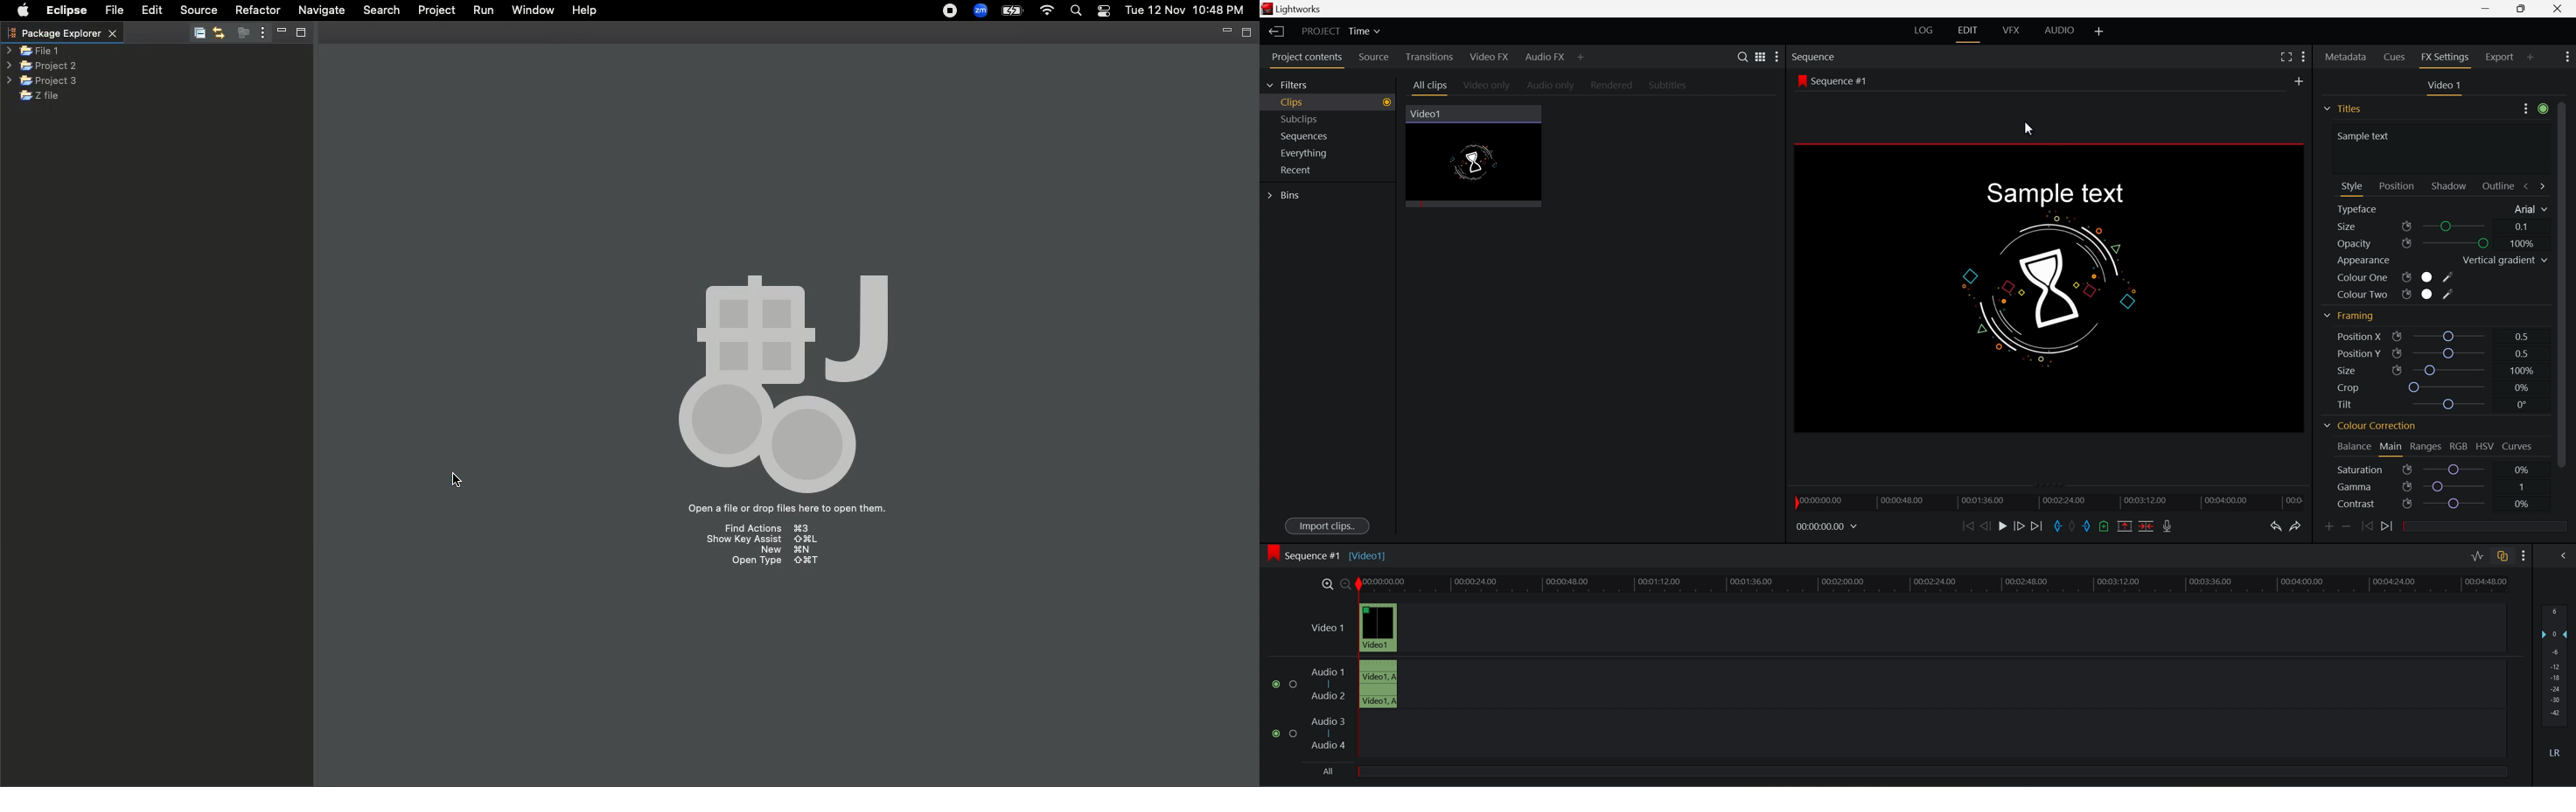  Describe the element at coordinates (2362, 210) in the screenshot. I see `typeface` at that location.